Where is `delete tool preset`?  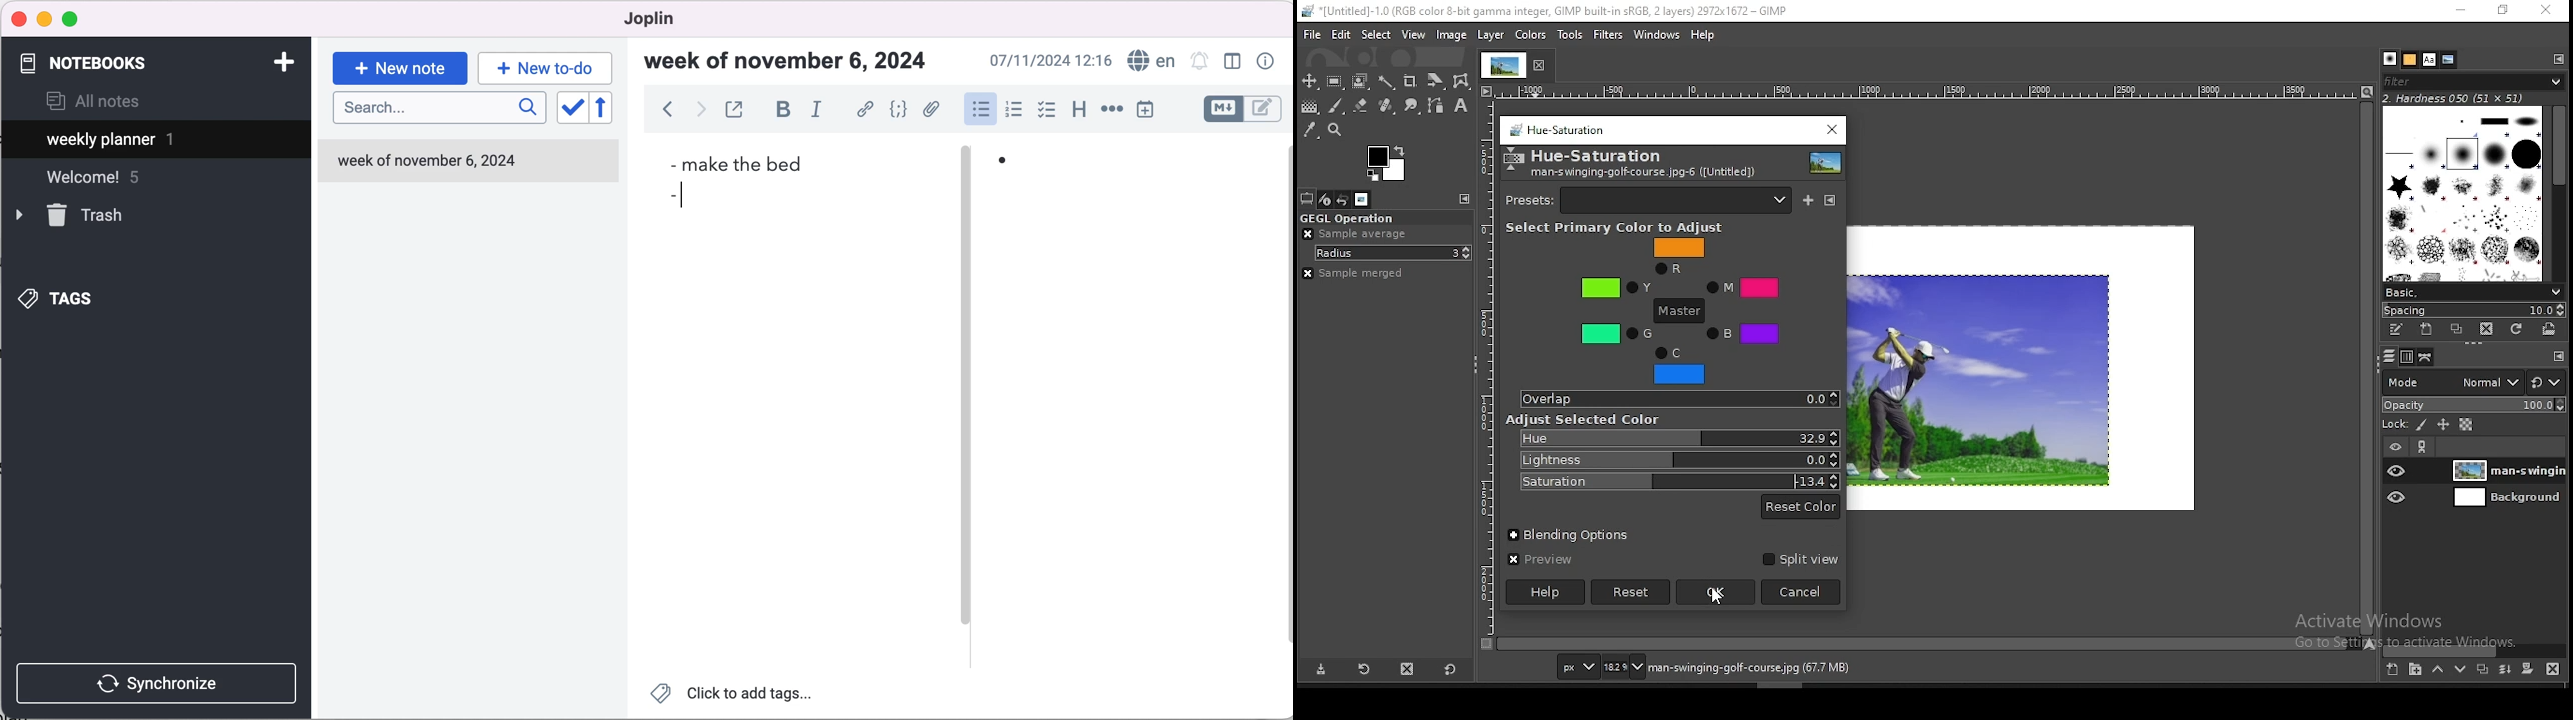
delete tool preset is located at coordinates (1406, 670).